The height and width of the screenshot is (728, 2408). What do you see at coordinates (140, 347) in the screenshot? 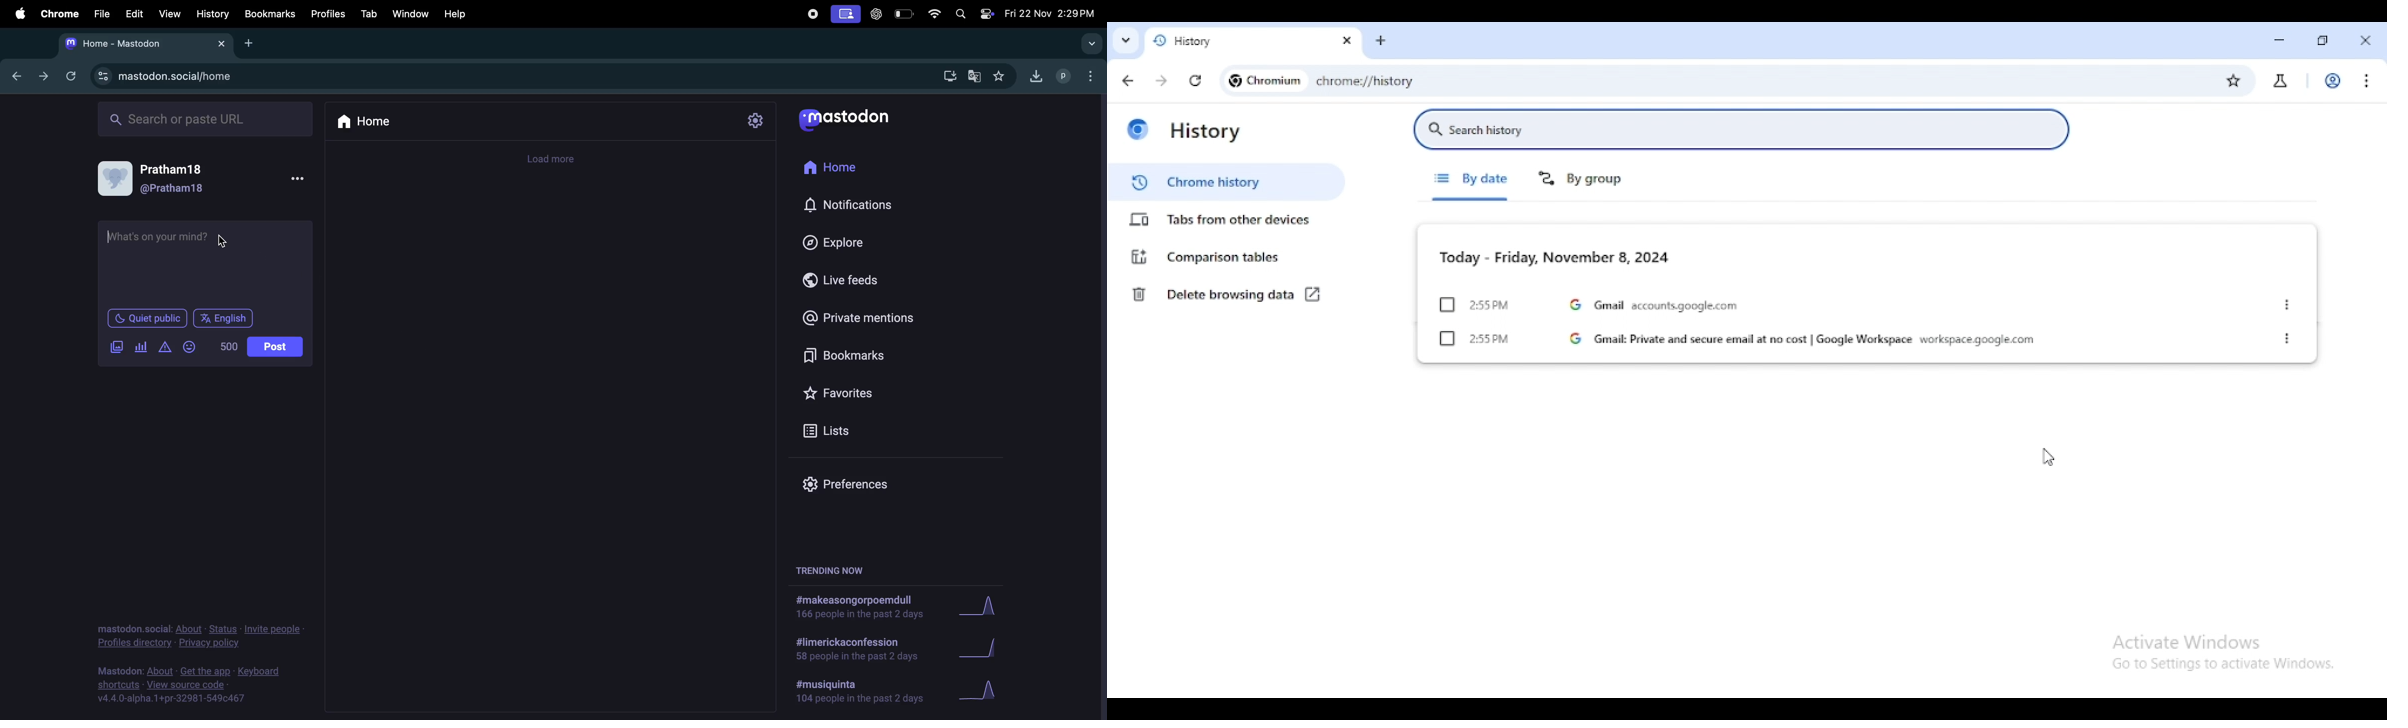
I see `polls` at bounding box center [140, 347].